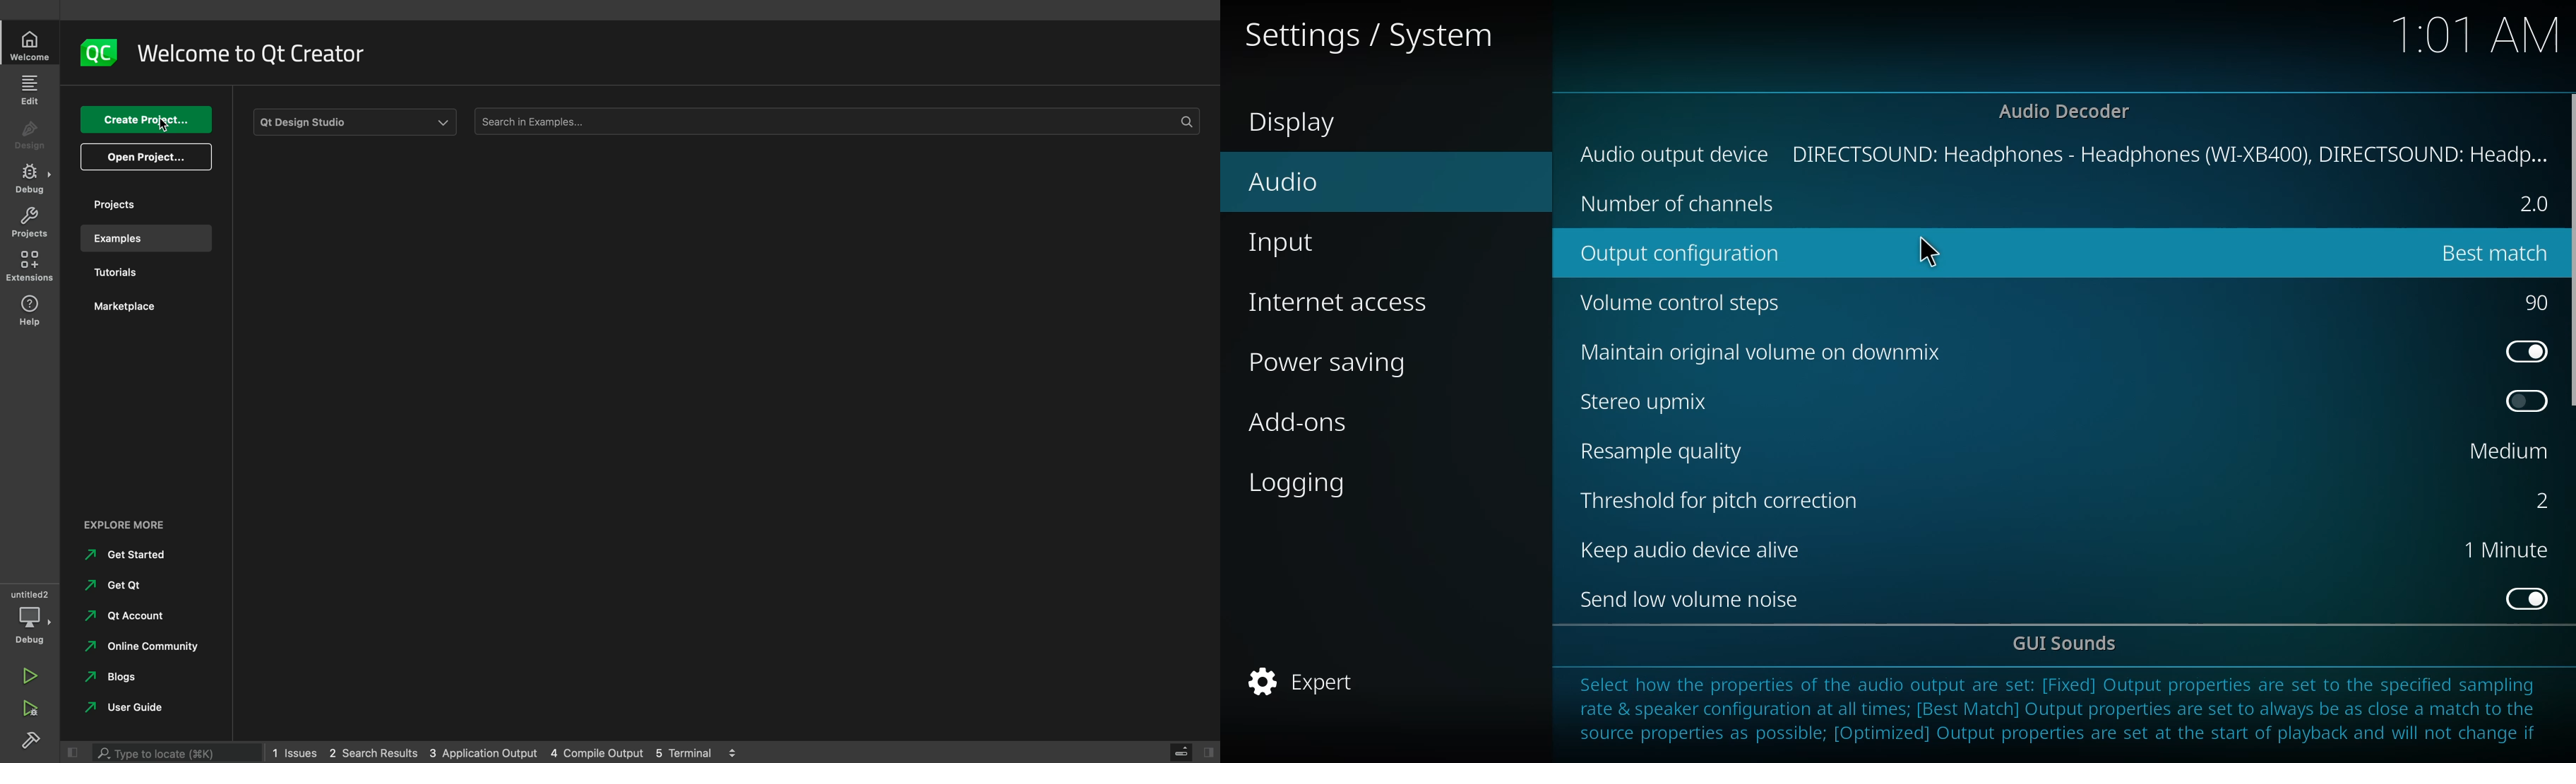 The image size is (2576, 784). What do you see at coordinates (2536, 302) in the screenshot?
I see `90` at bounding box center [2536, 302].